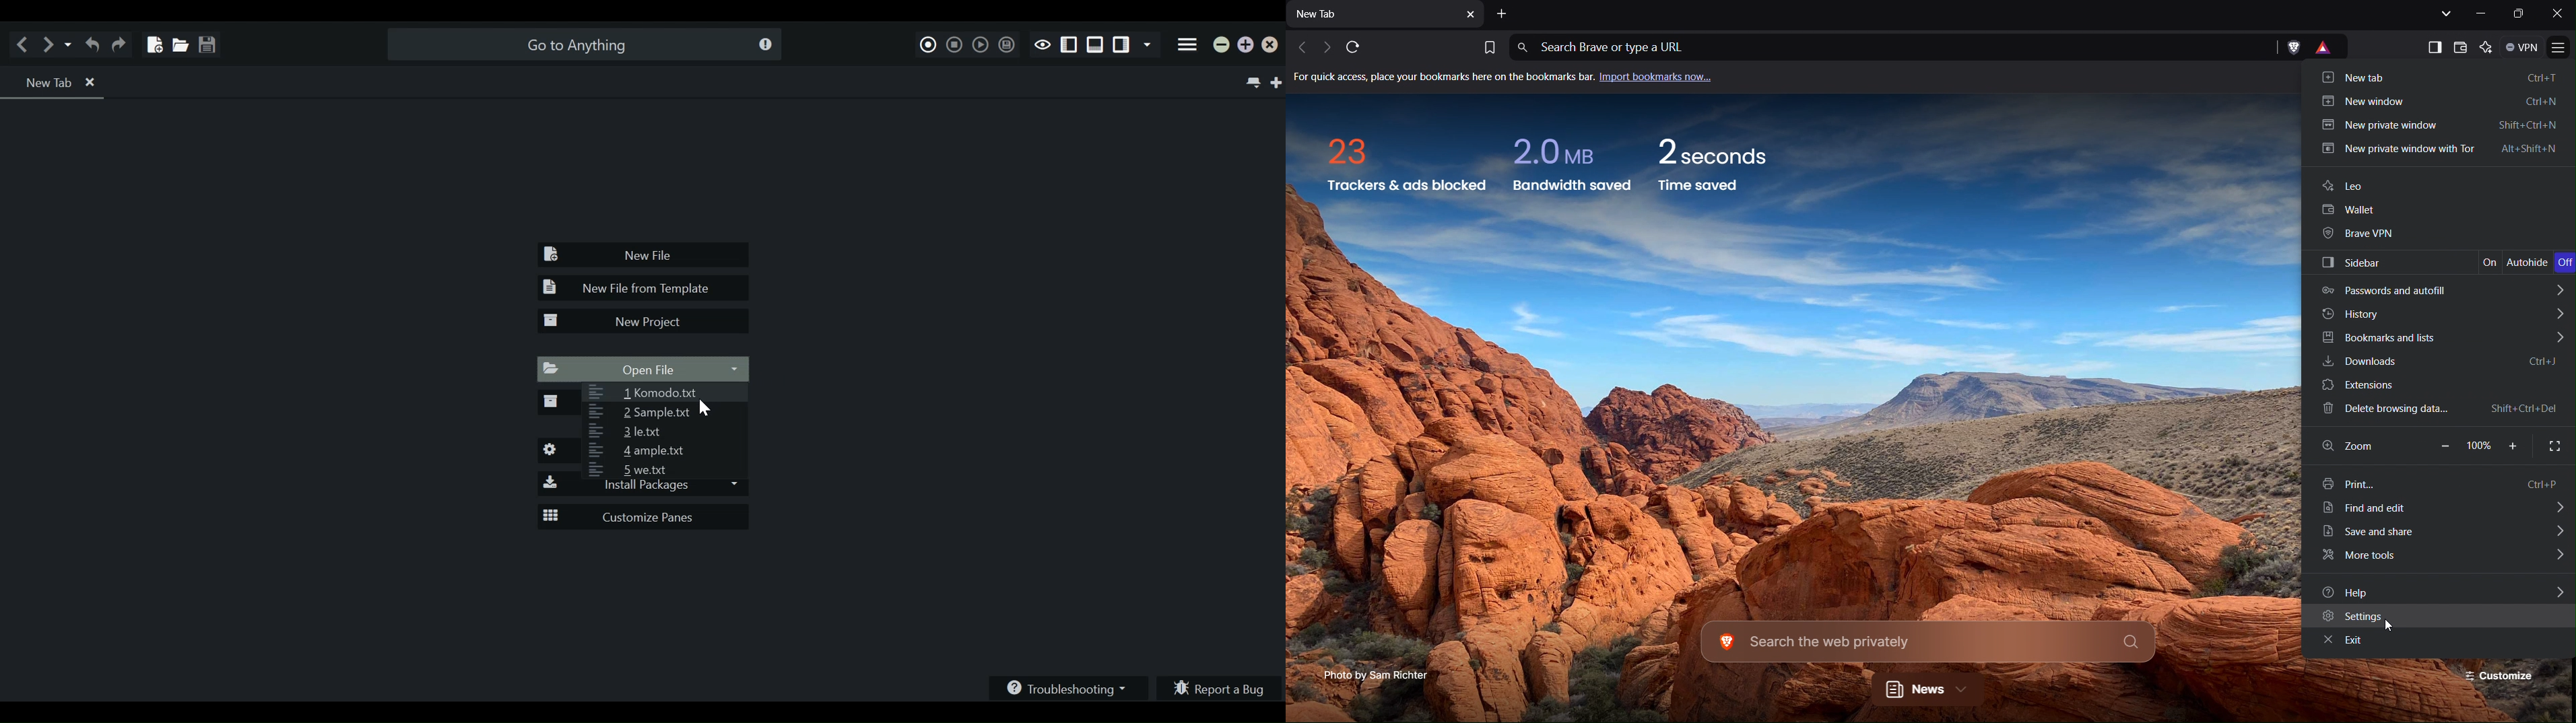 This screenshot has width=2576, height=728. I want to click on Address Bar, so click(1930, 50).